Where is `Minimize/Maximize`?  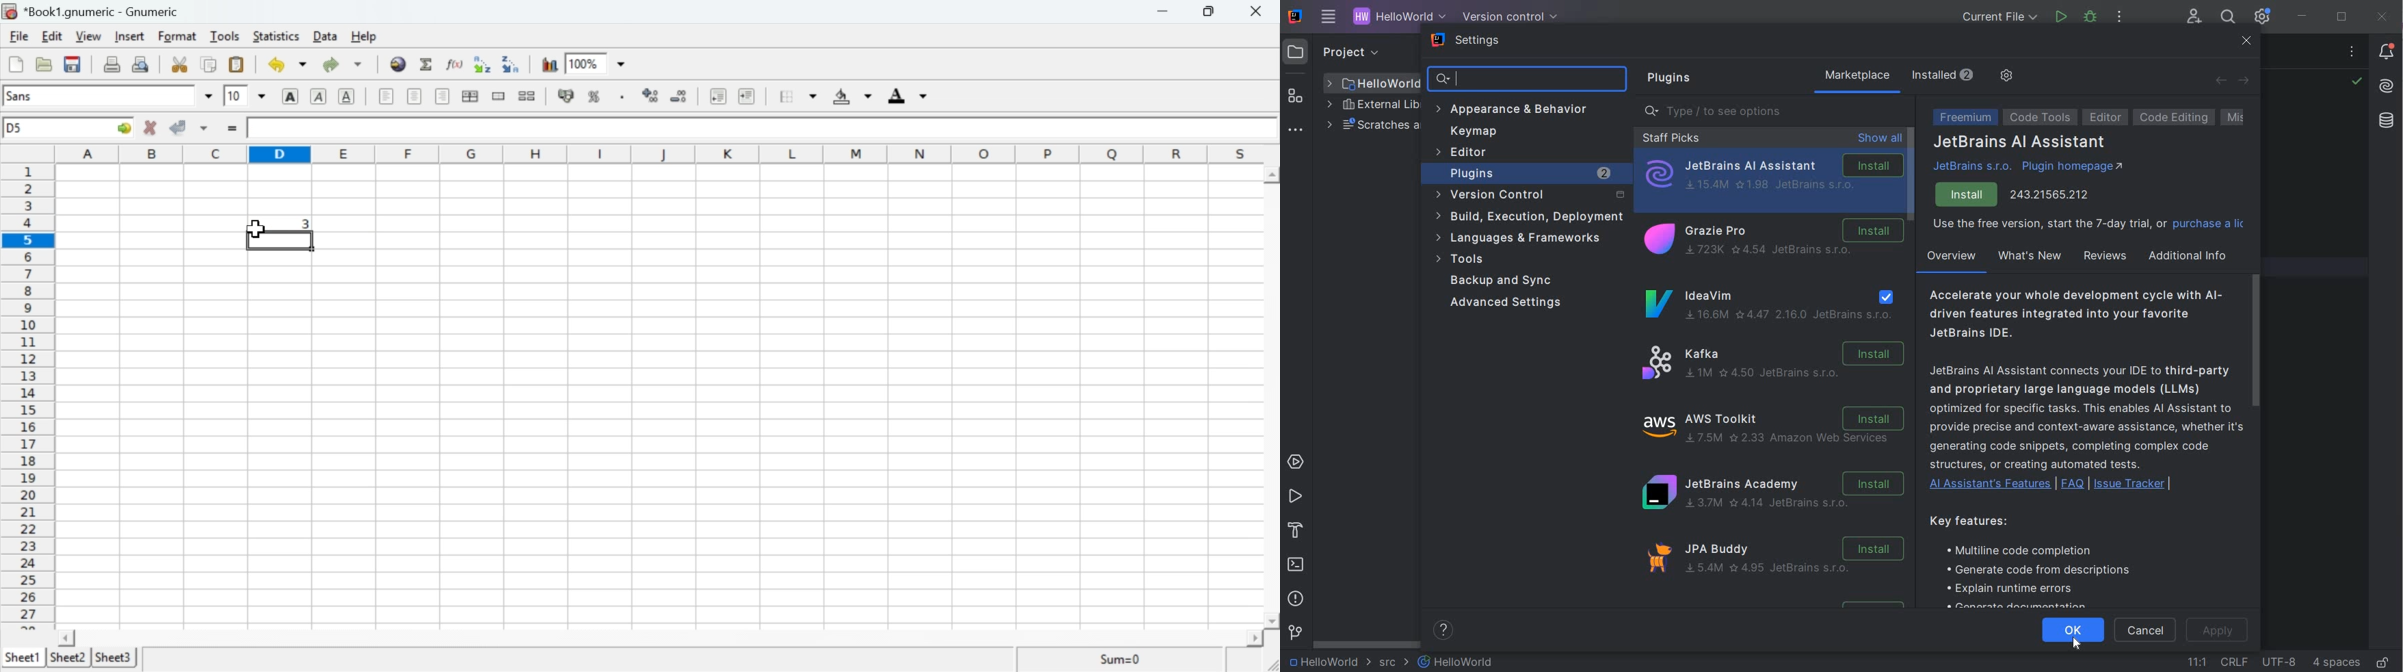
Minimize/Maximize is located at coordinates (1215, 11).